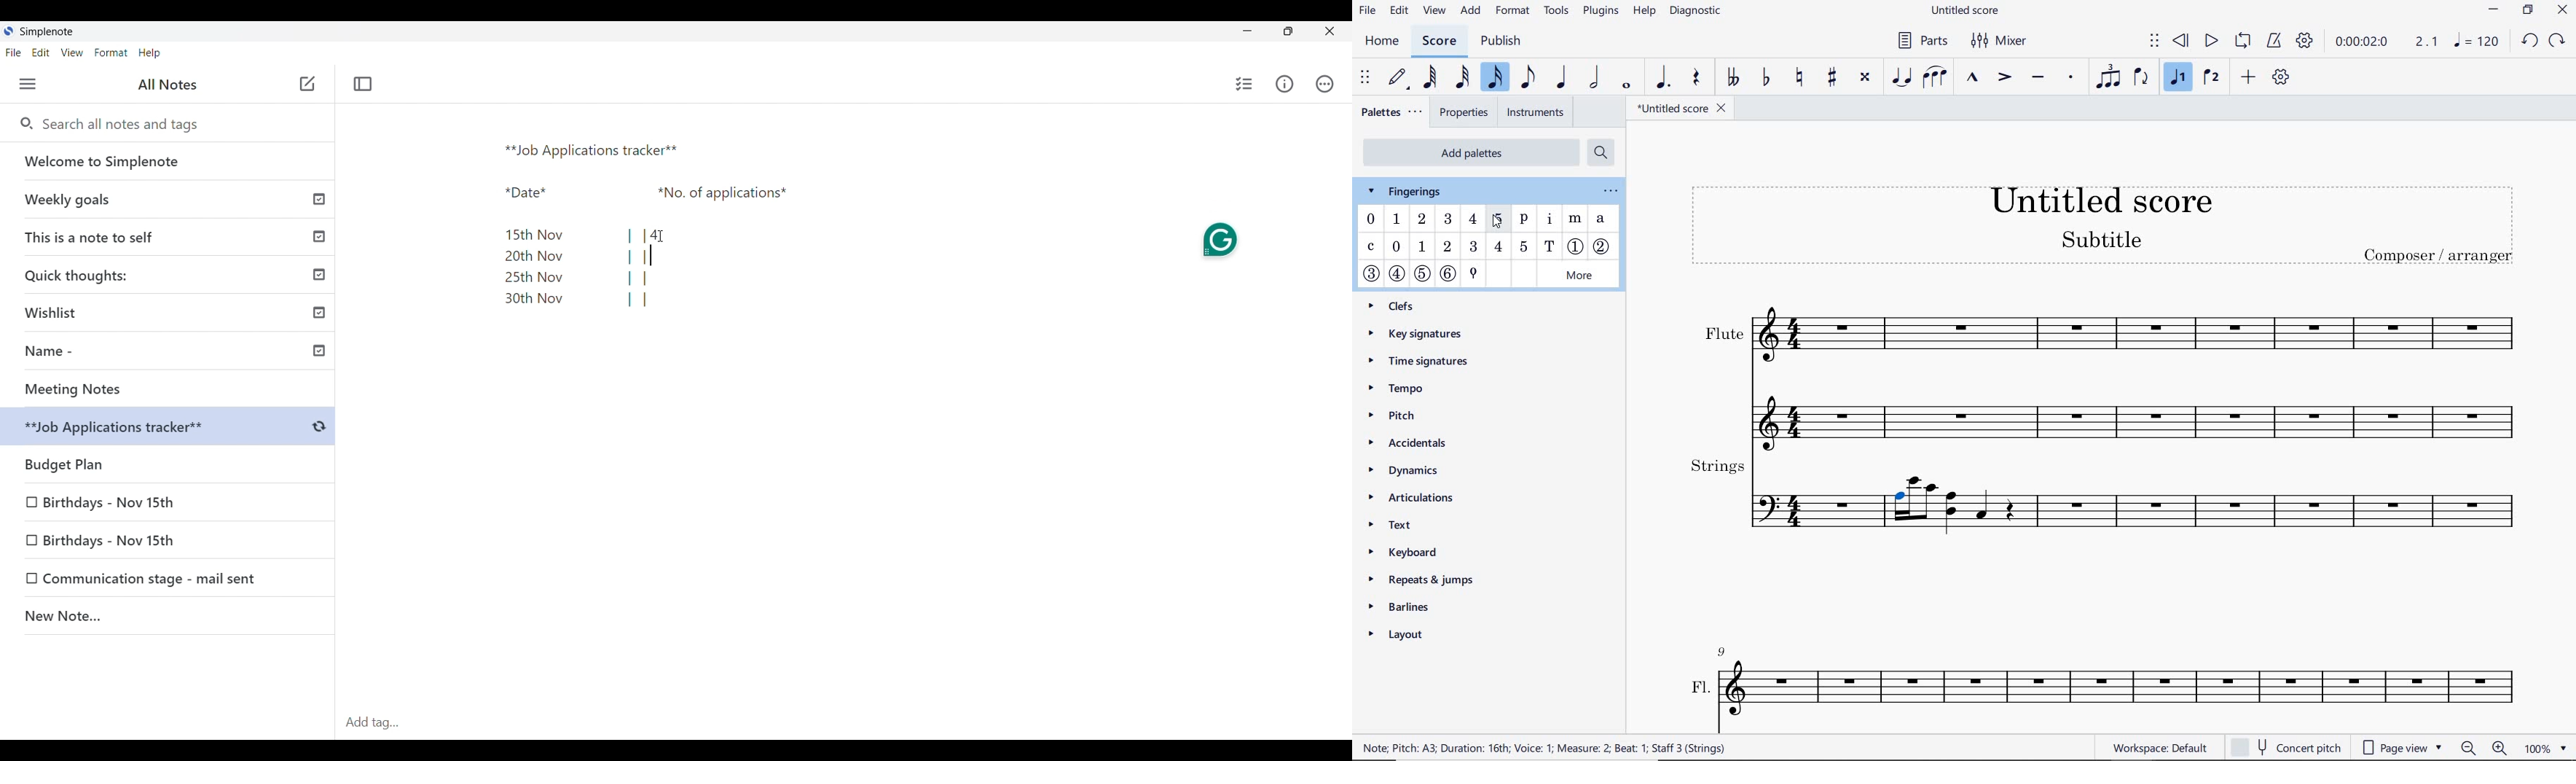 The height and width of the screenshot is (784, 2576). Describe the element at coordinates (1547, 748) in the screenshot. I see `score description` at that location.